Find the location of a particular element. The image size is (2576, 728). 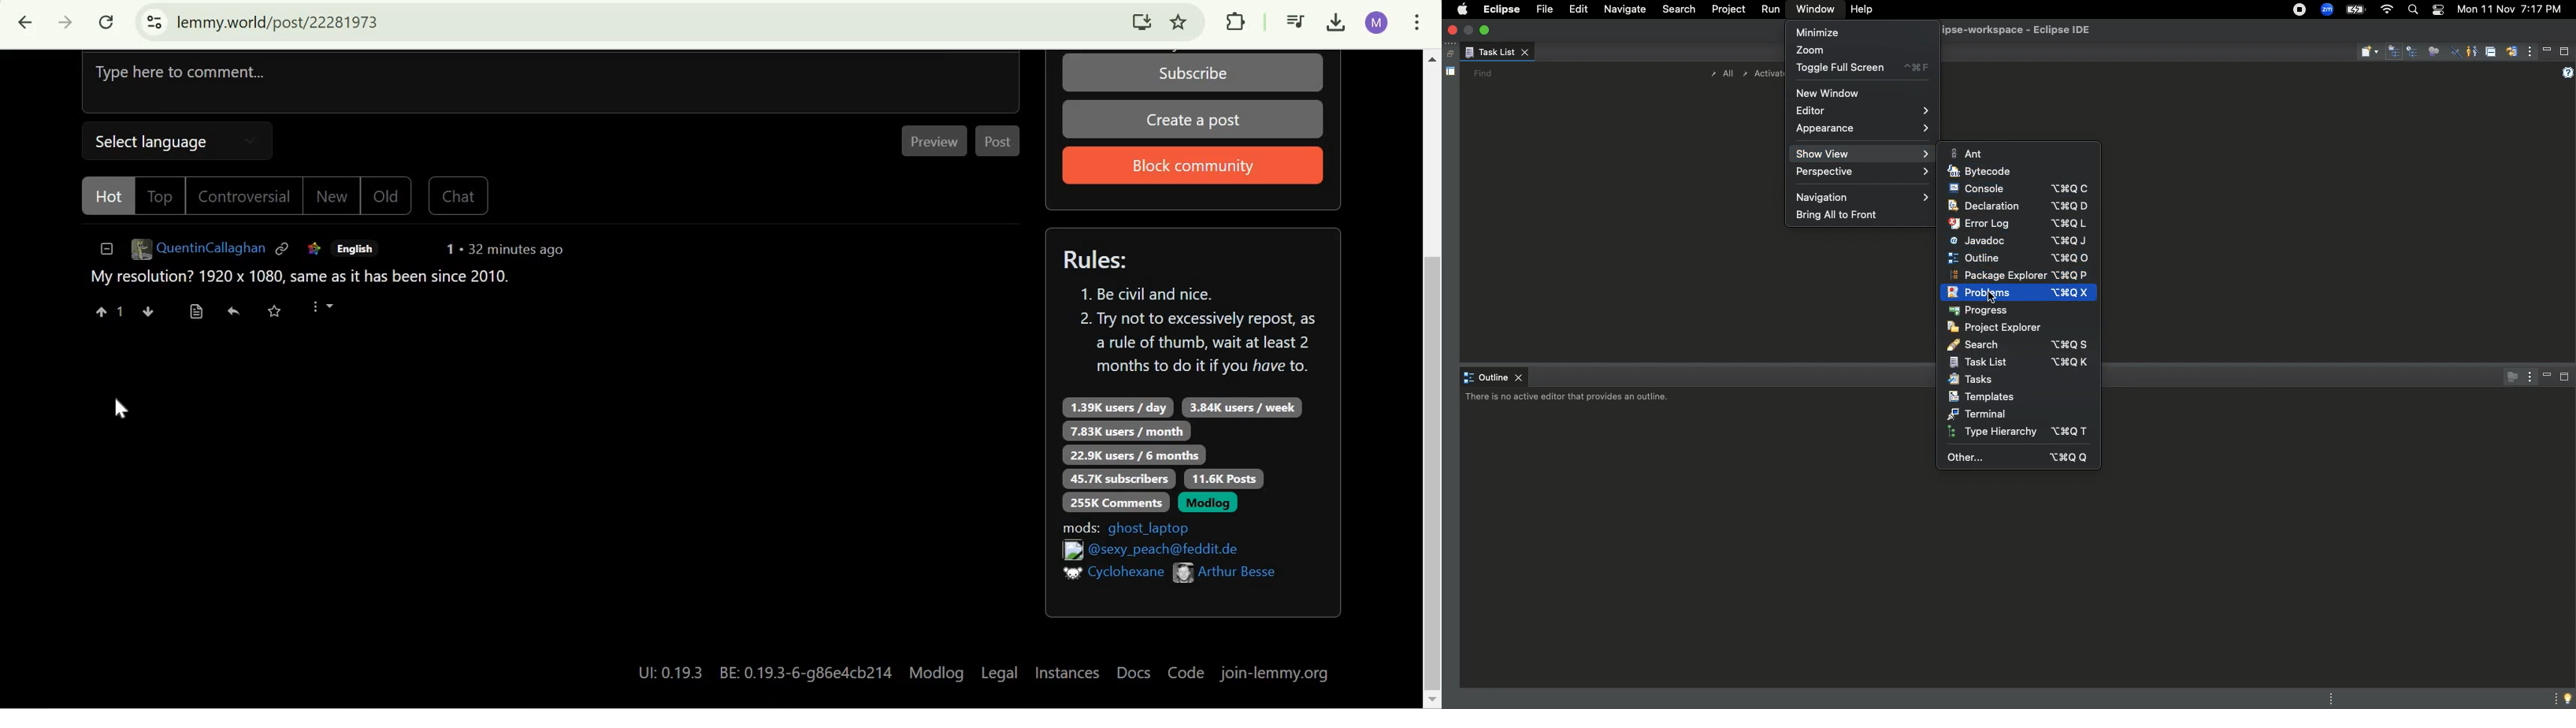

View menu is located at coordinates (2530, 54).